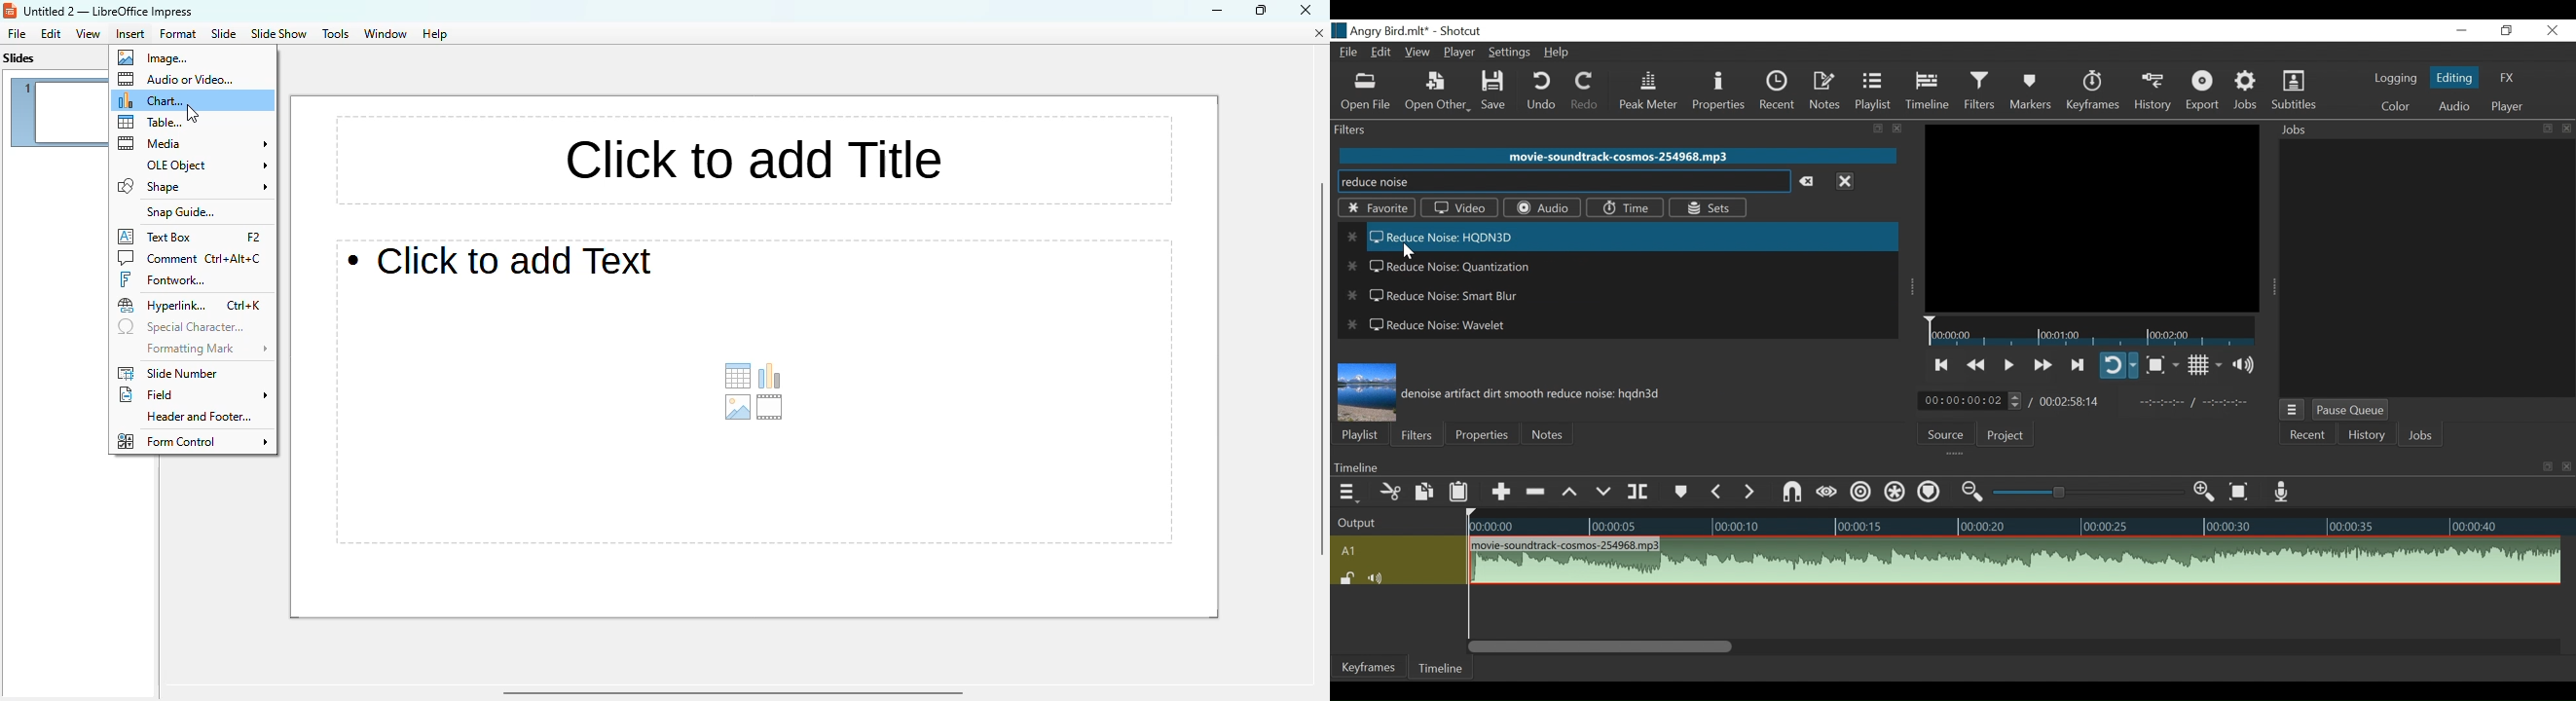  I want to click on cursor, so click(1410, 252).